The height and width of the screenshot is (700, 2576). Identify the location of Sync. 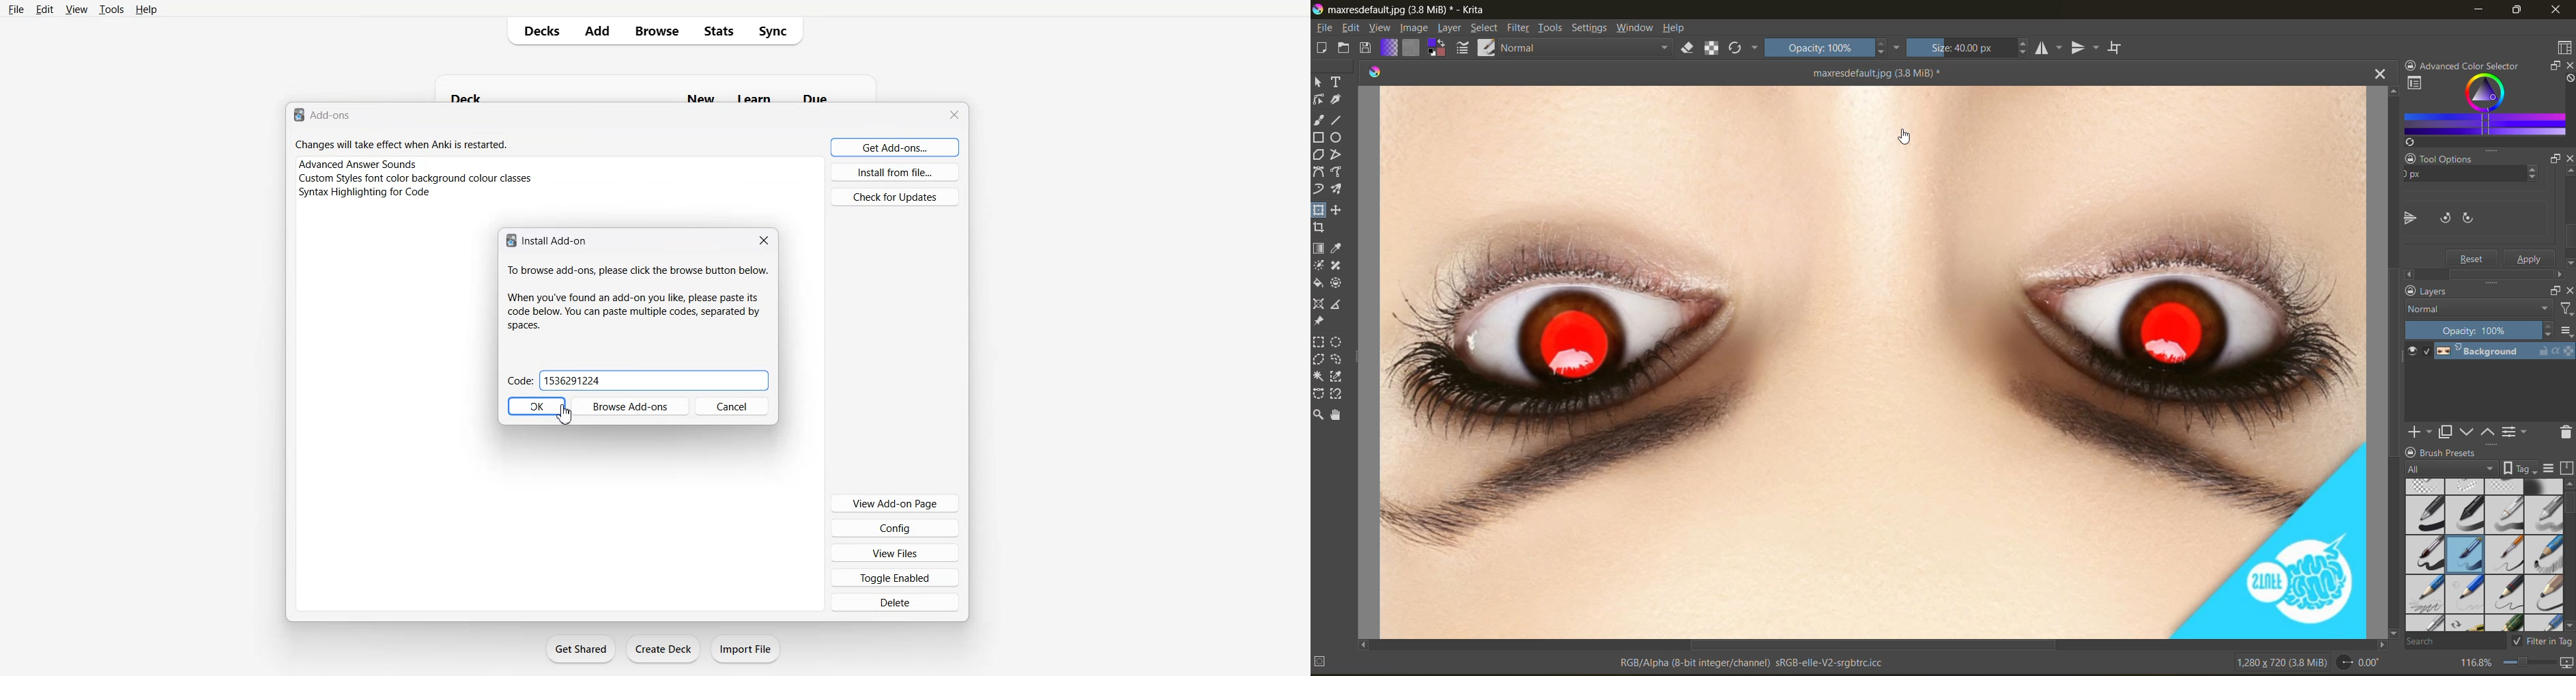
(777, 31).